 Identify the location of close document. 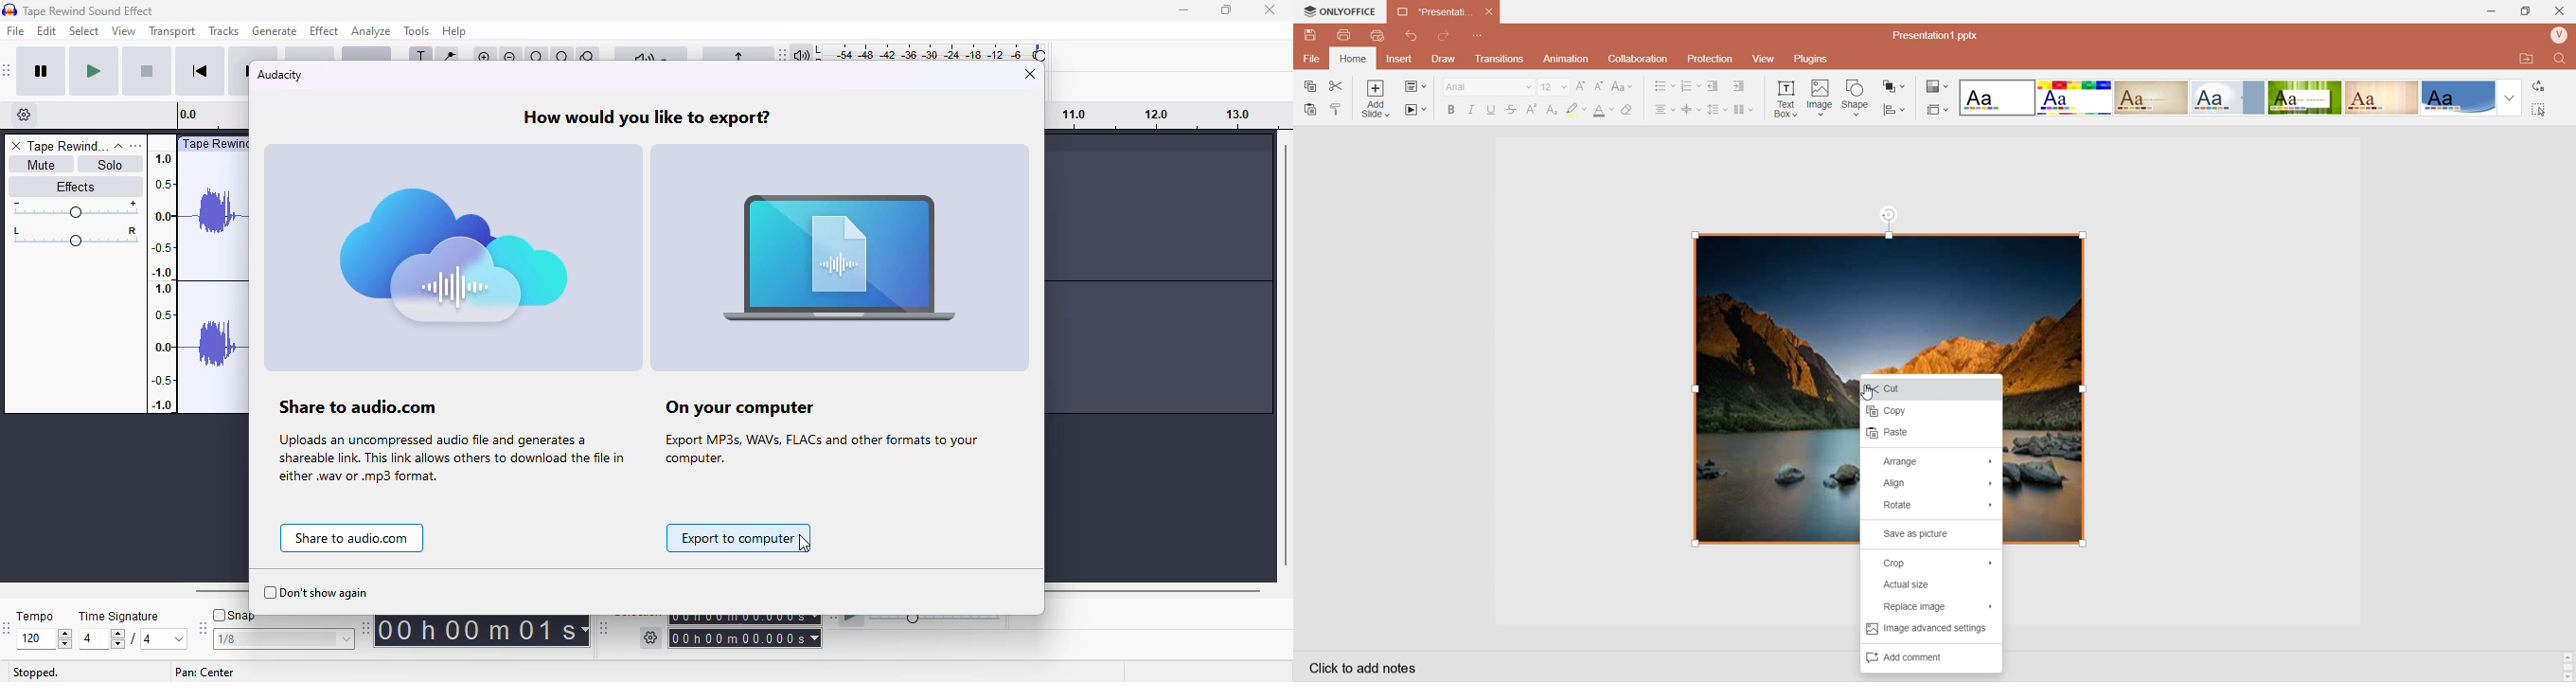
(1492, 13).